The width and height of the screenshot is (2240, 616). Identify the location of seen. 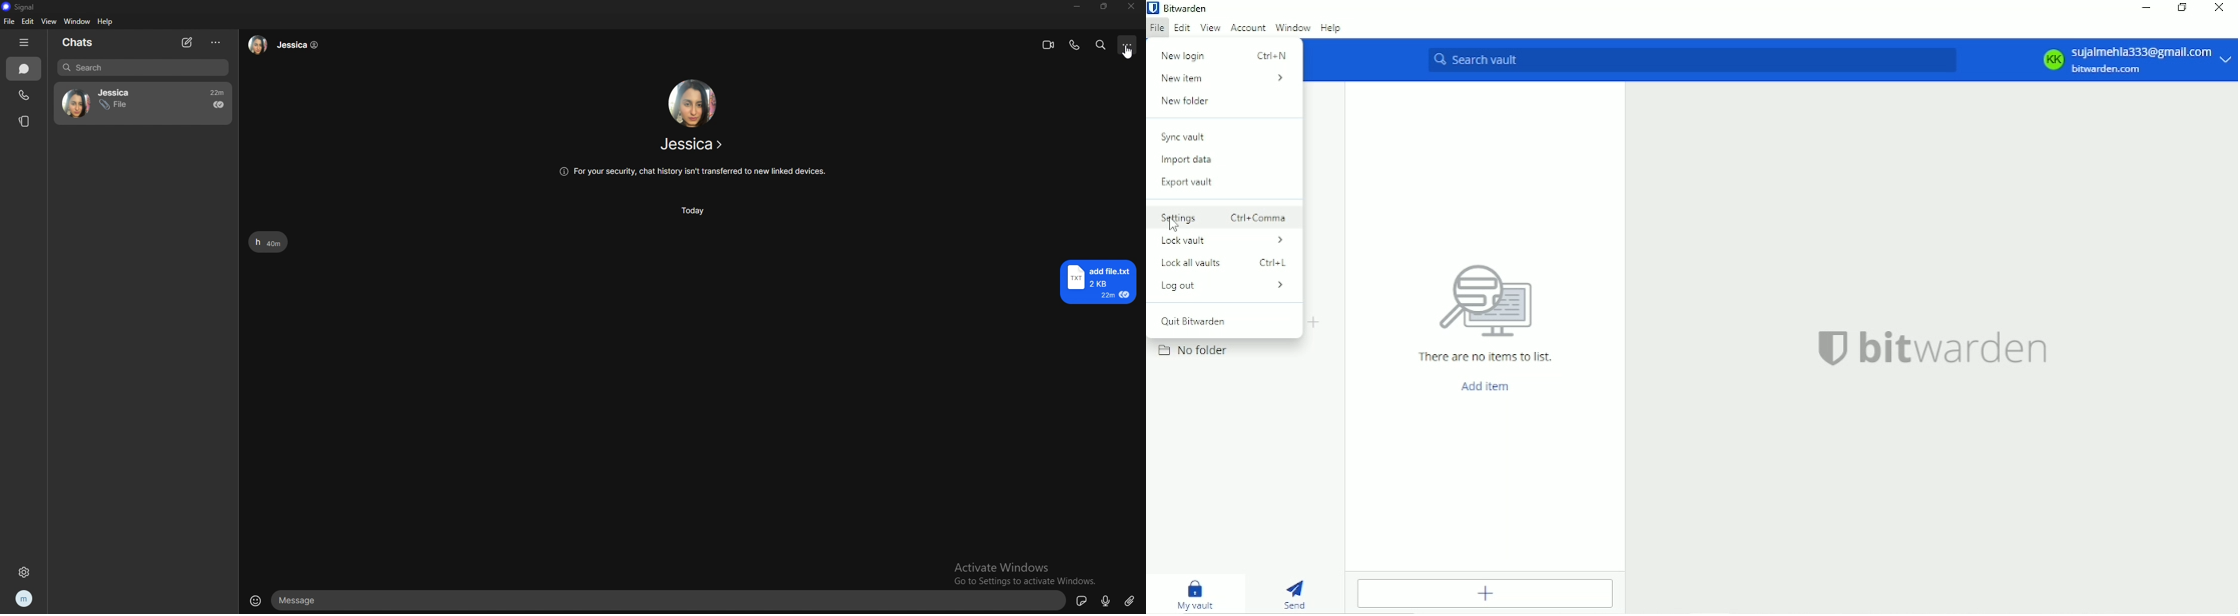
(219, 105).